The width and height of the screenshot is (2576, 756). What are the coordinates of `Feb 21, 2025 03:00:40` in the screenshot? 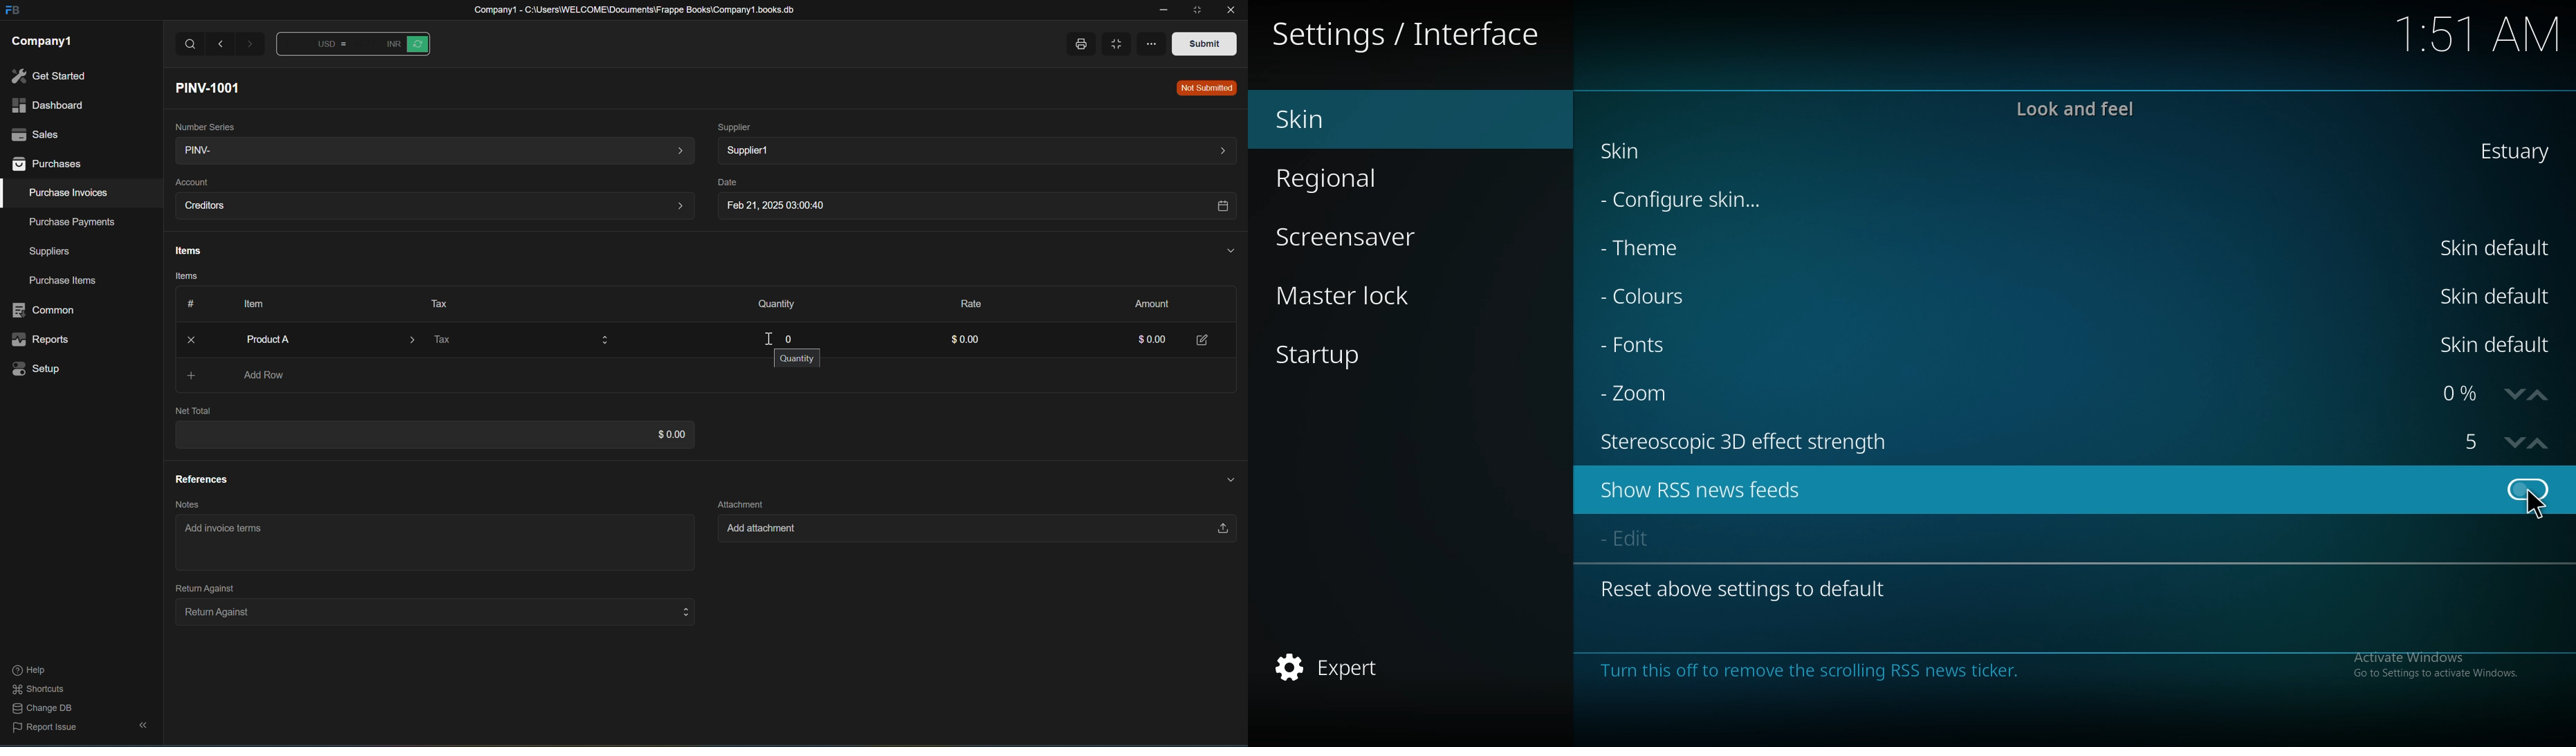 It's located at (974, 207).